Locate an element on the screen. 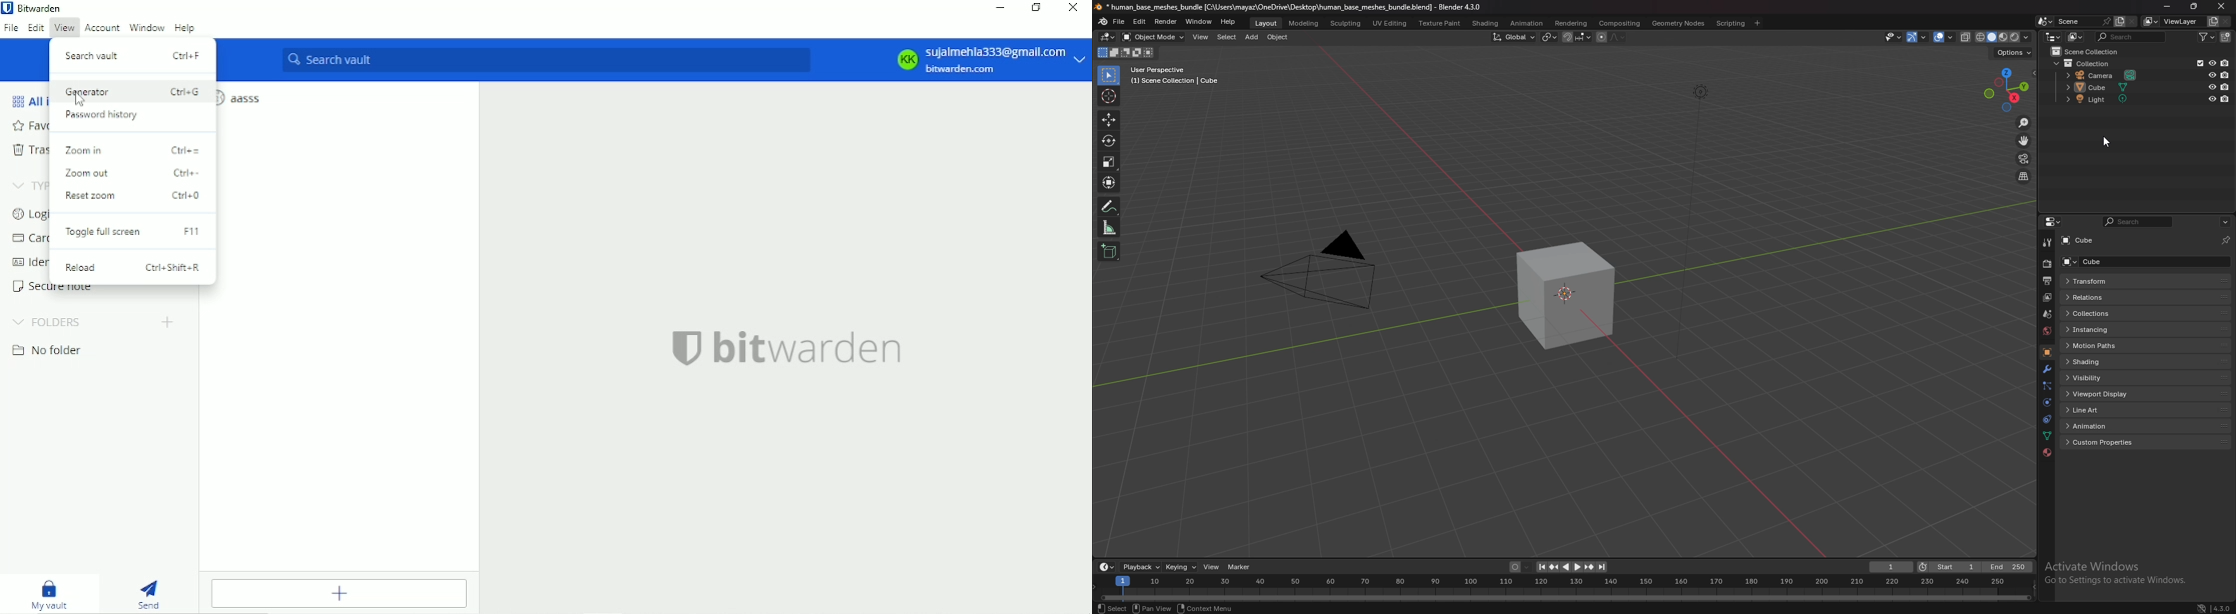 The image size is (2240, 616). edit is located at coordinates (1140, 23).